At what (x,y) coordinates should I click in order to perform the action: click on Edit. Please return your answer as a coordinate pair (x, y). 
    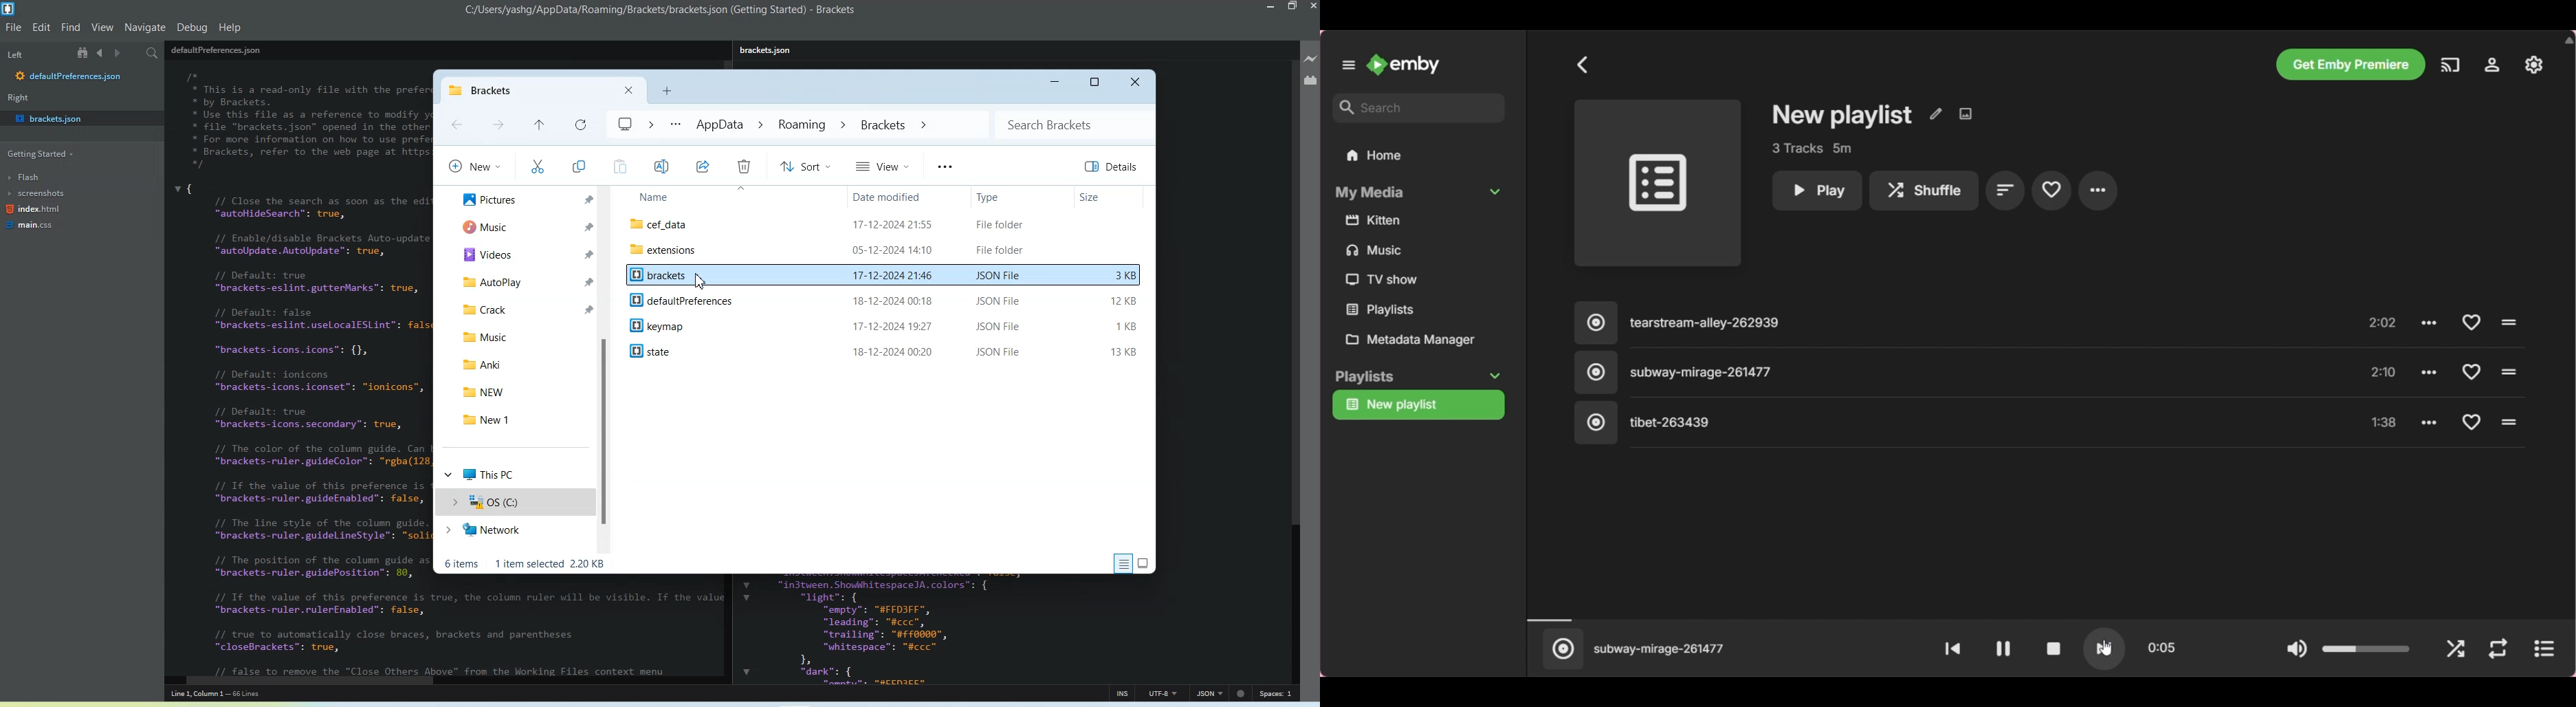
    Looking at the image, I should click on (43, 26).